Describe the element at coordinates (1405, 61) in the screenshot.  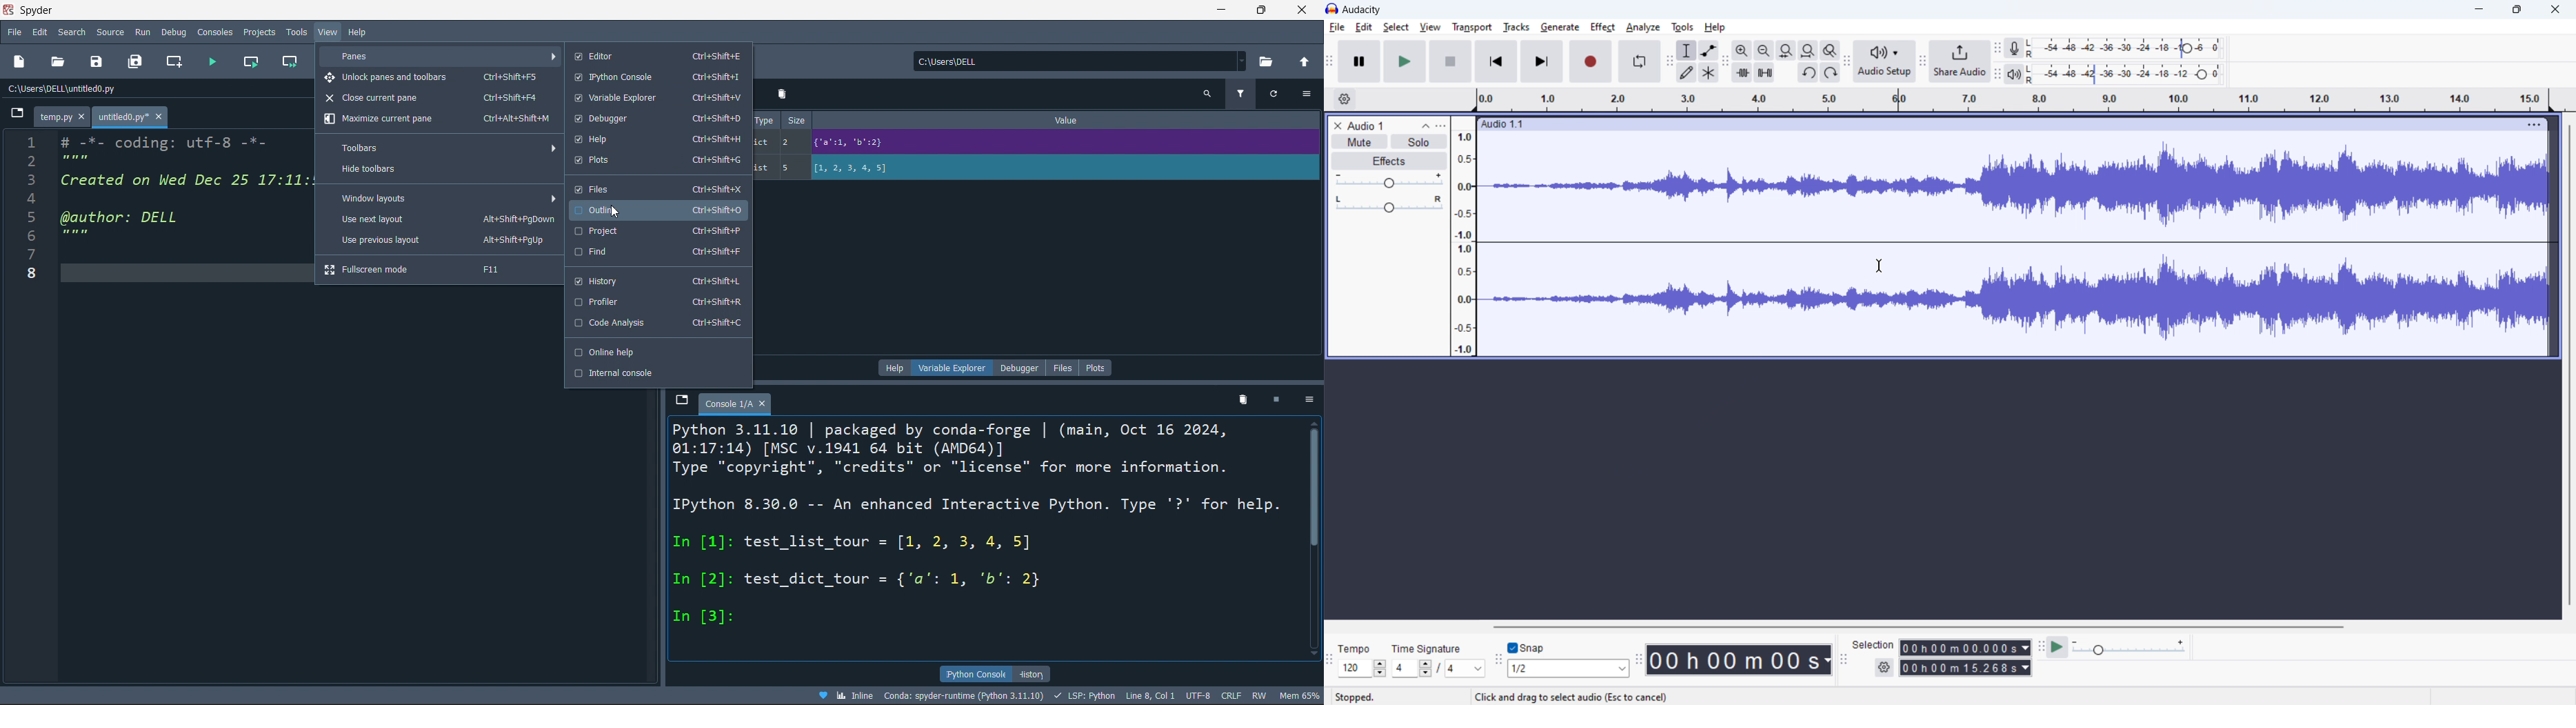
I see `play` at that location.